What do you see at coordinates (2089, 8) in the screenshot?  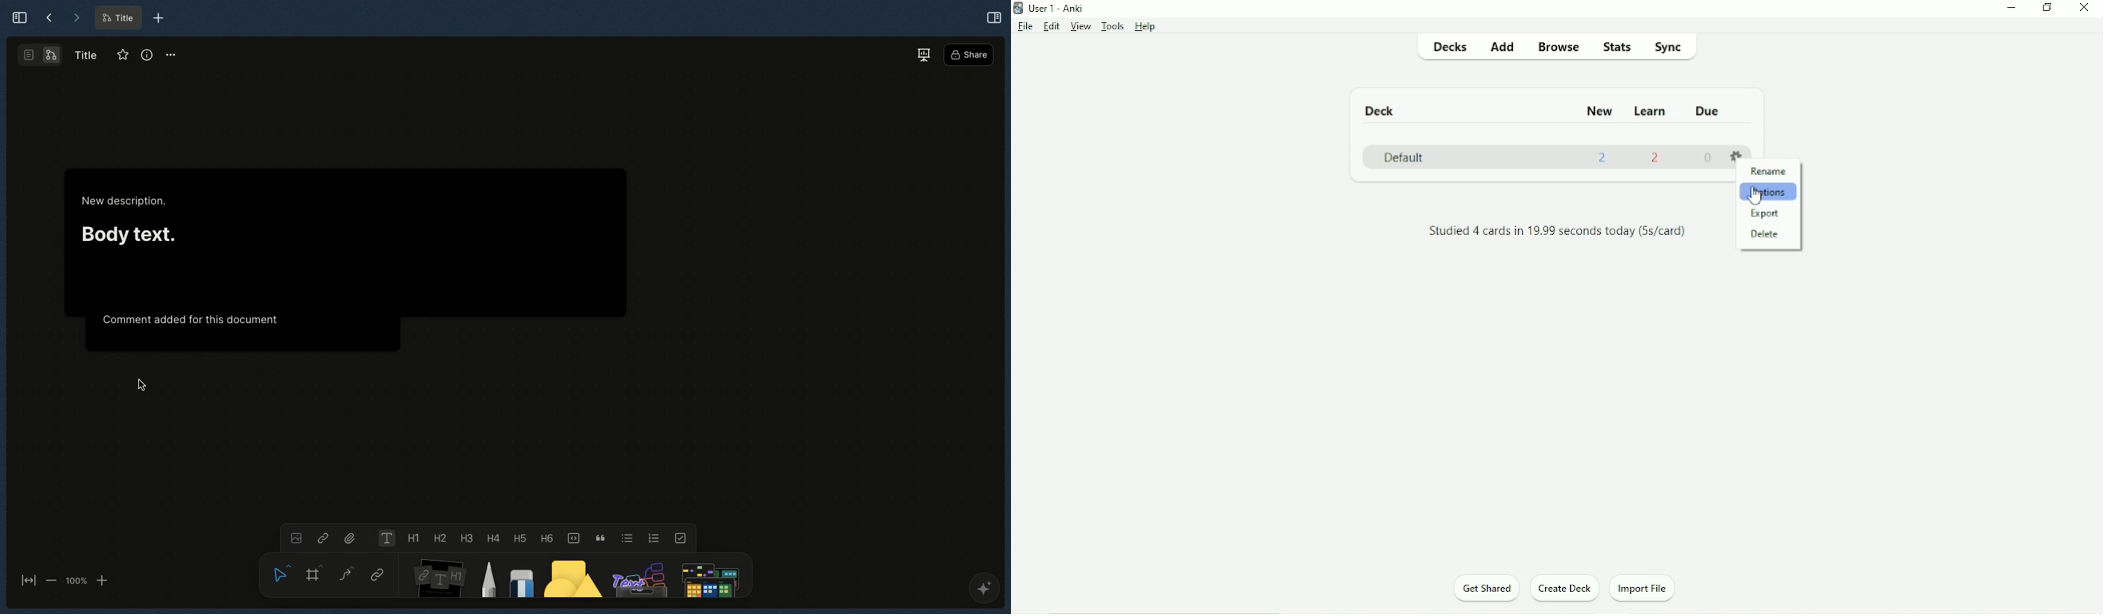 I see `Close` at bounding box center [2089, 8].